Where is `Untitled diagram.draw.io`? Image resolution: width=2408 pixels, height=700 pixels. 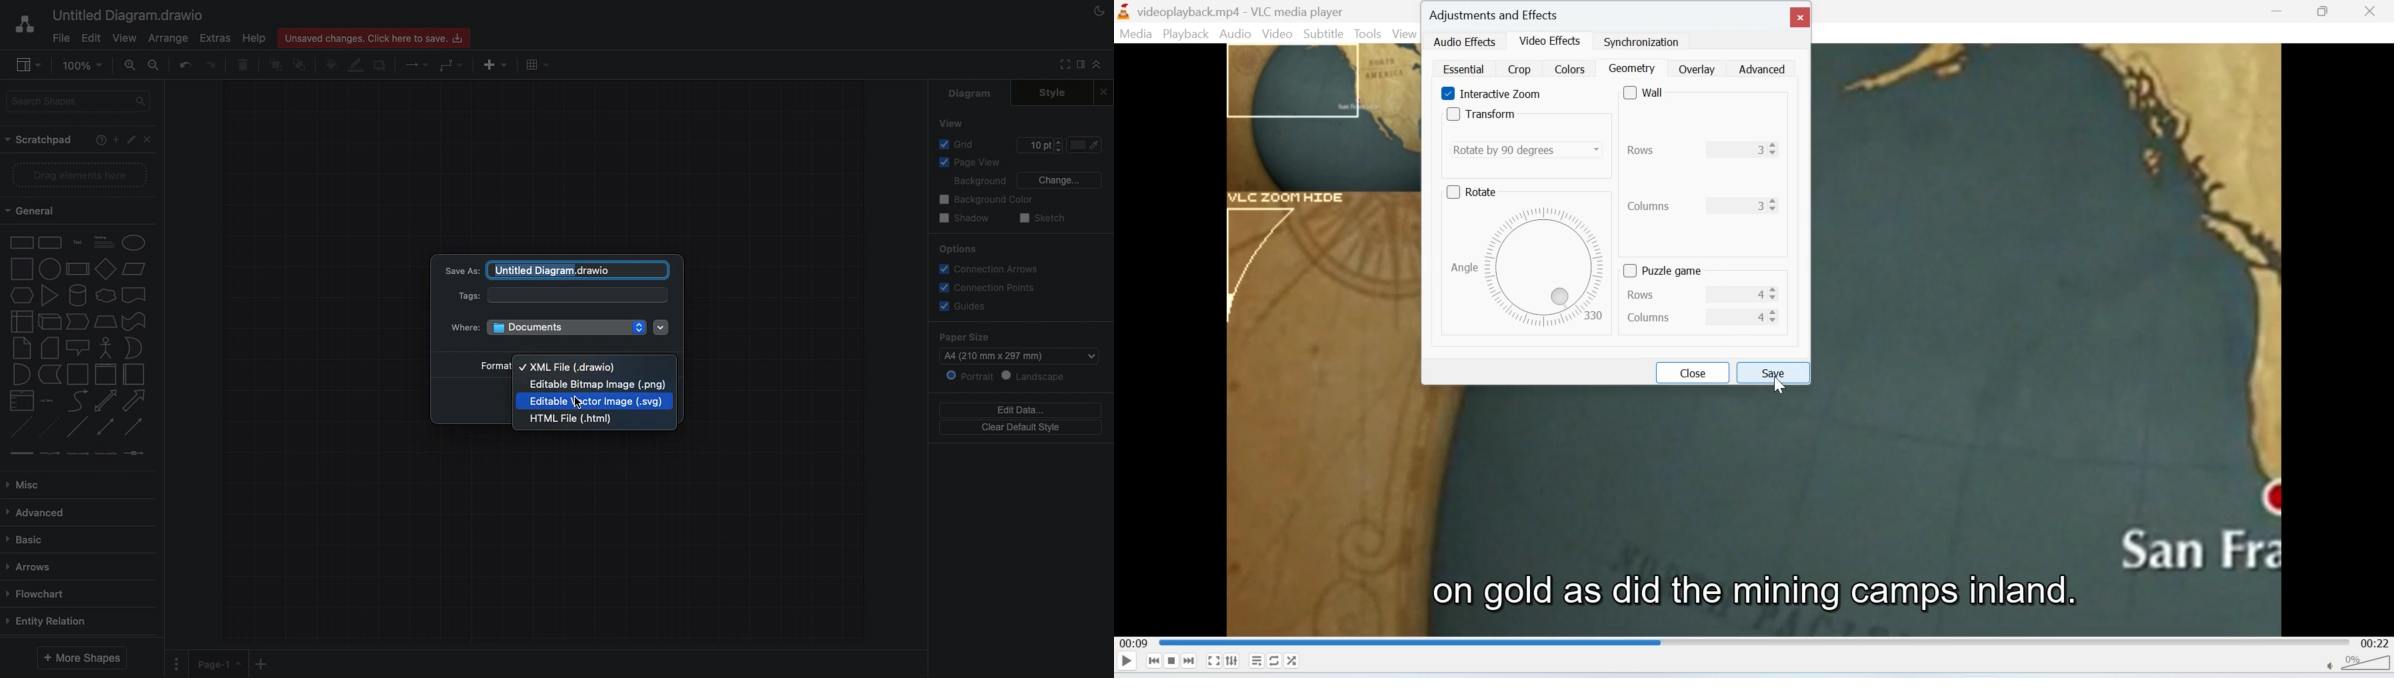 Untitled diagram.draw.io is located at coordinates (132, 16).